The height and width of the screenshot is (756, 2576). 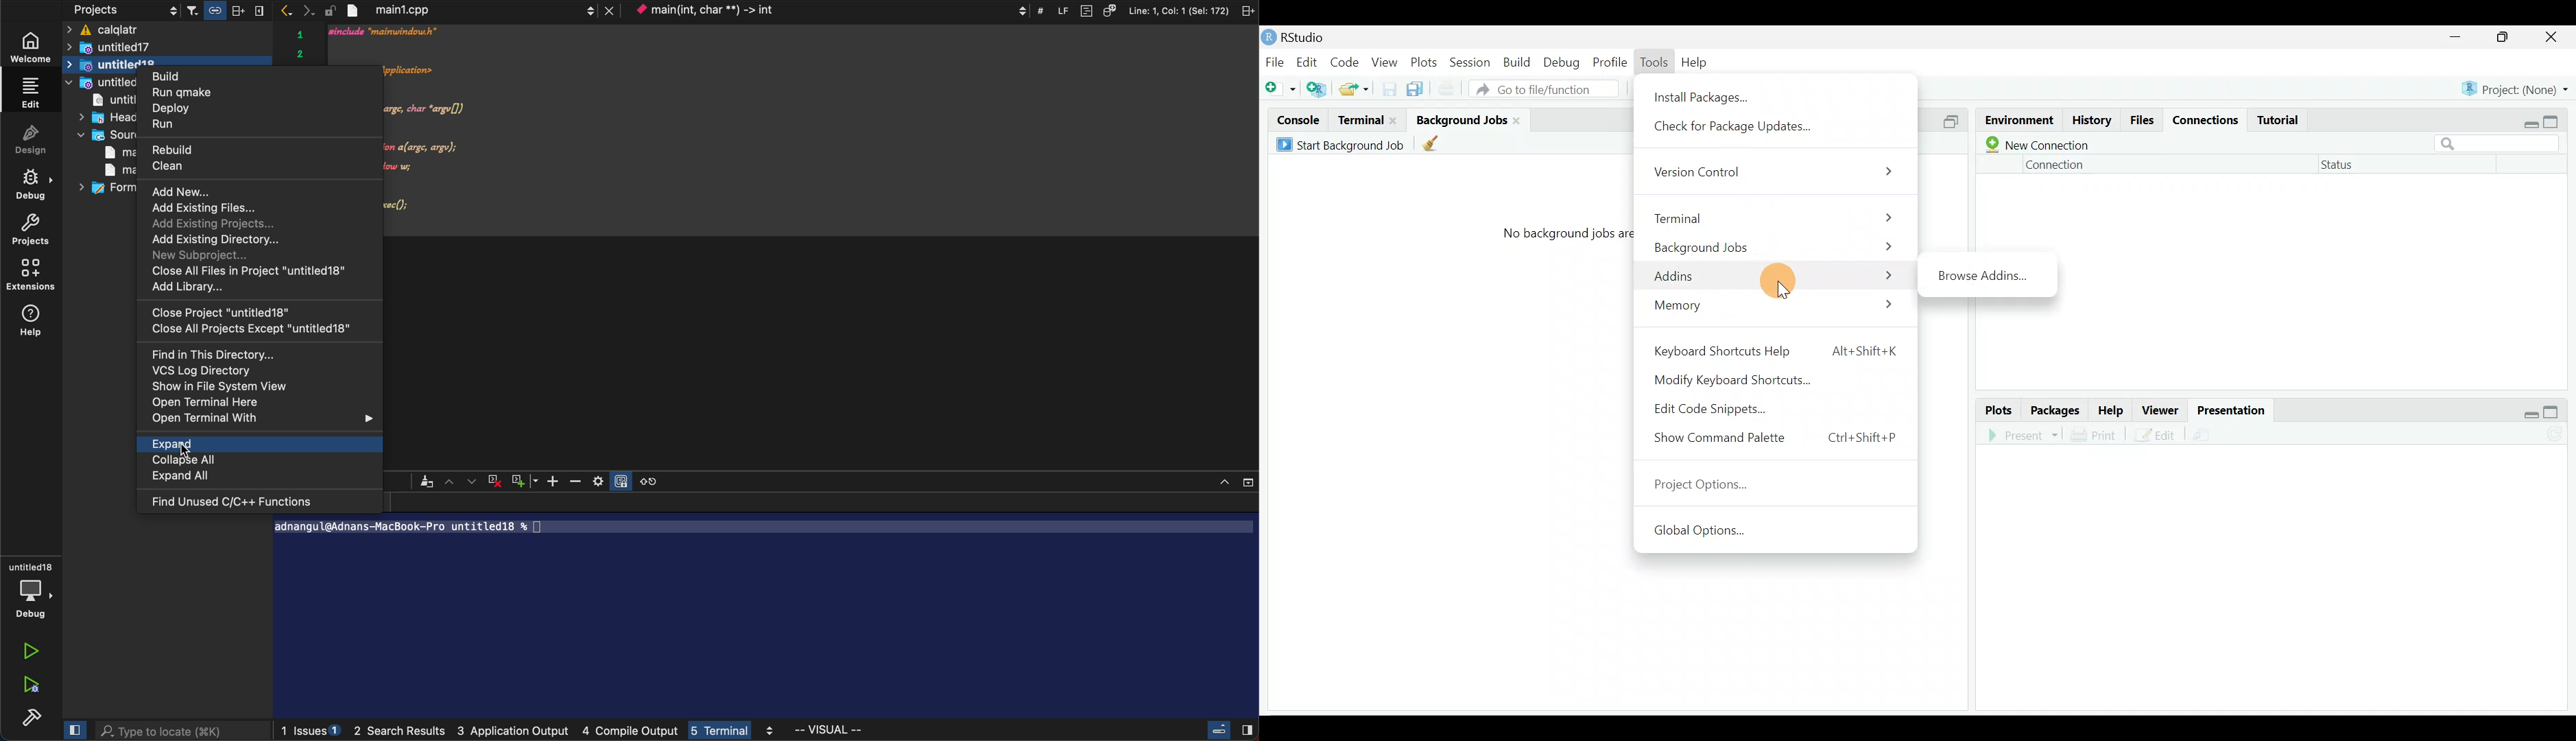 What do you see at coordinates (2157, 406) in the screenshot?
I see `Viewer` at bounding box center [2157, 406].